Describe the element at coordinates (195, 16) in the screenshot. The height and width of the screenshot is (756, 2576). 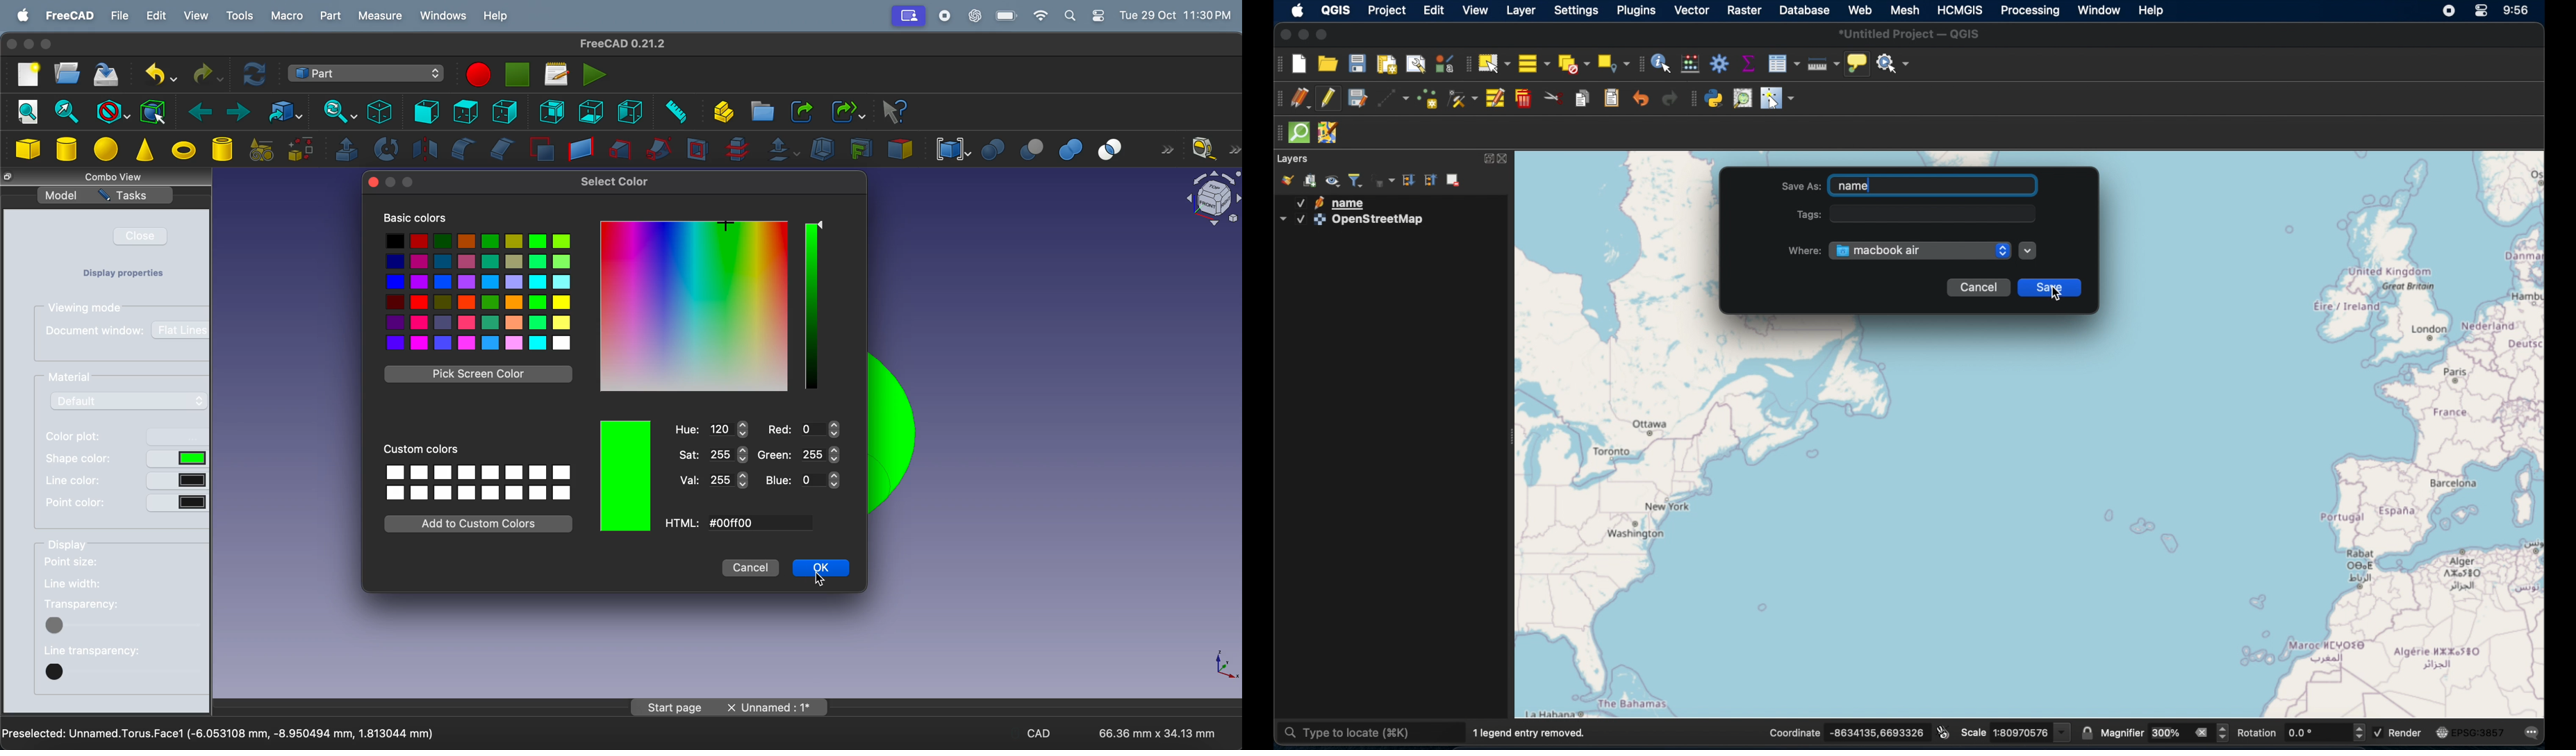
I see `view` at that location.